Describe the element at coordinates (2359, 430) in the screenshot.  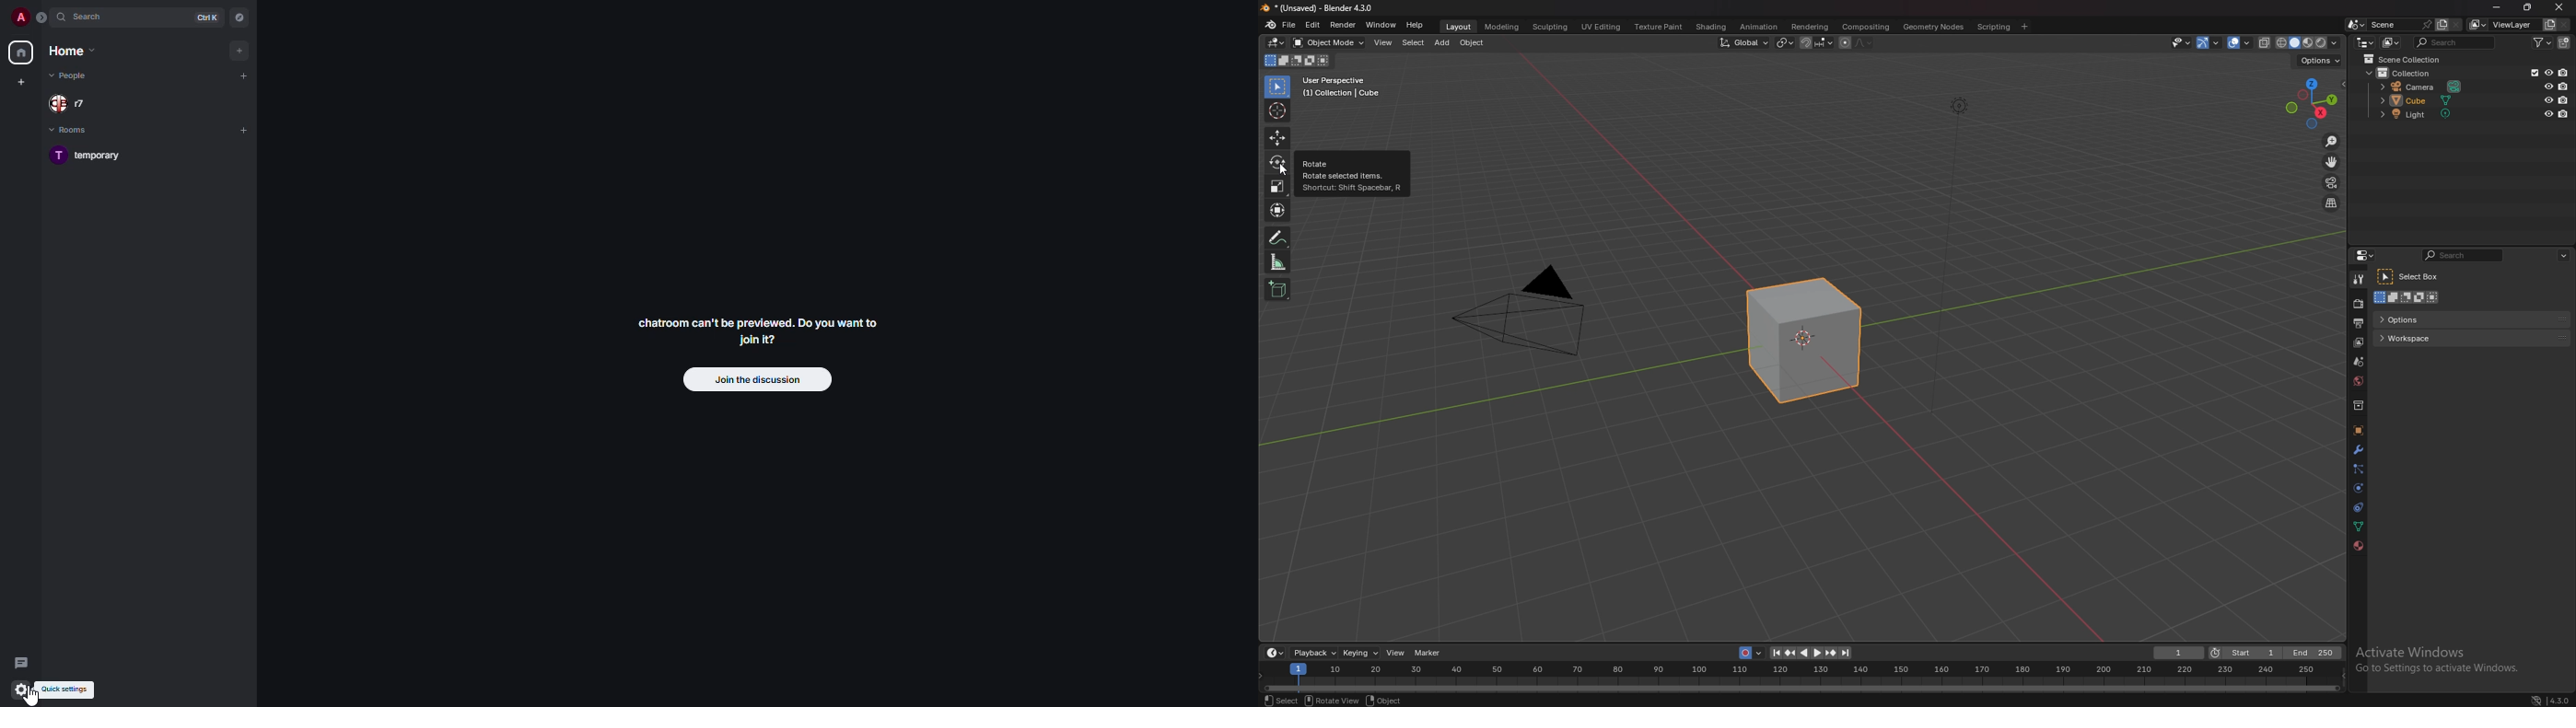
I see `object` at that location.